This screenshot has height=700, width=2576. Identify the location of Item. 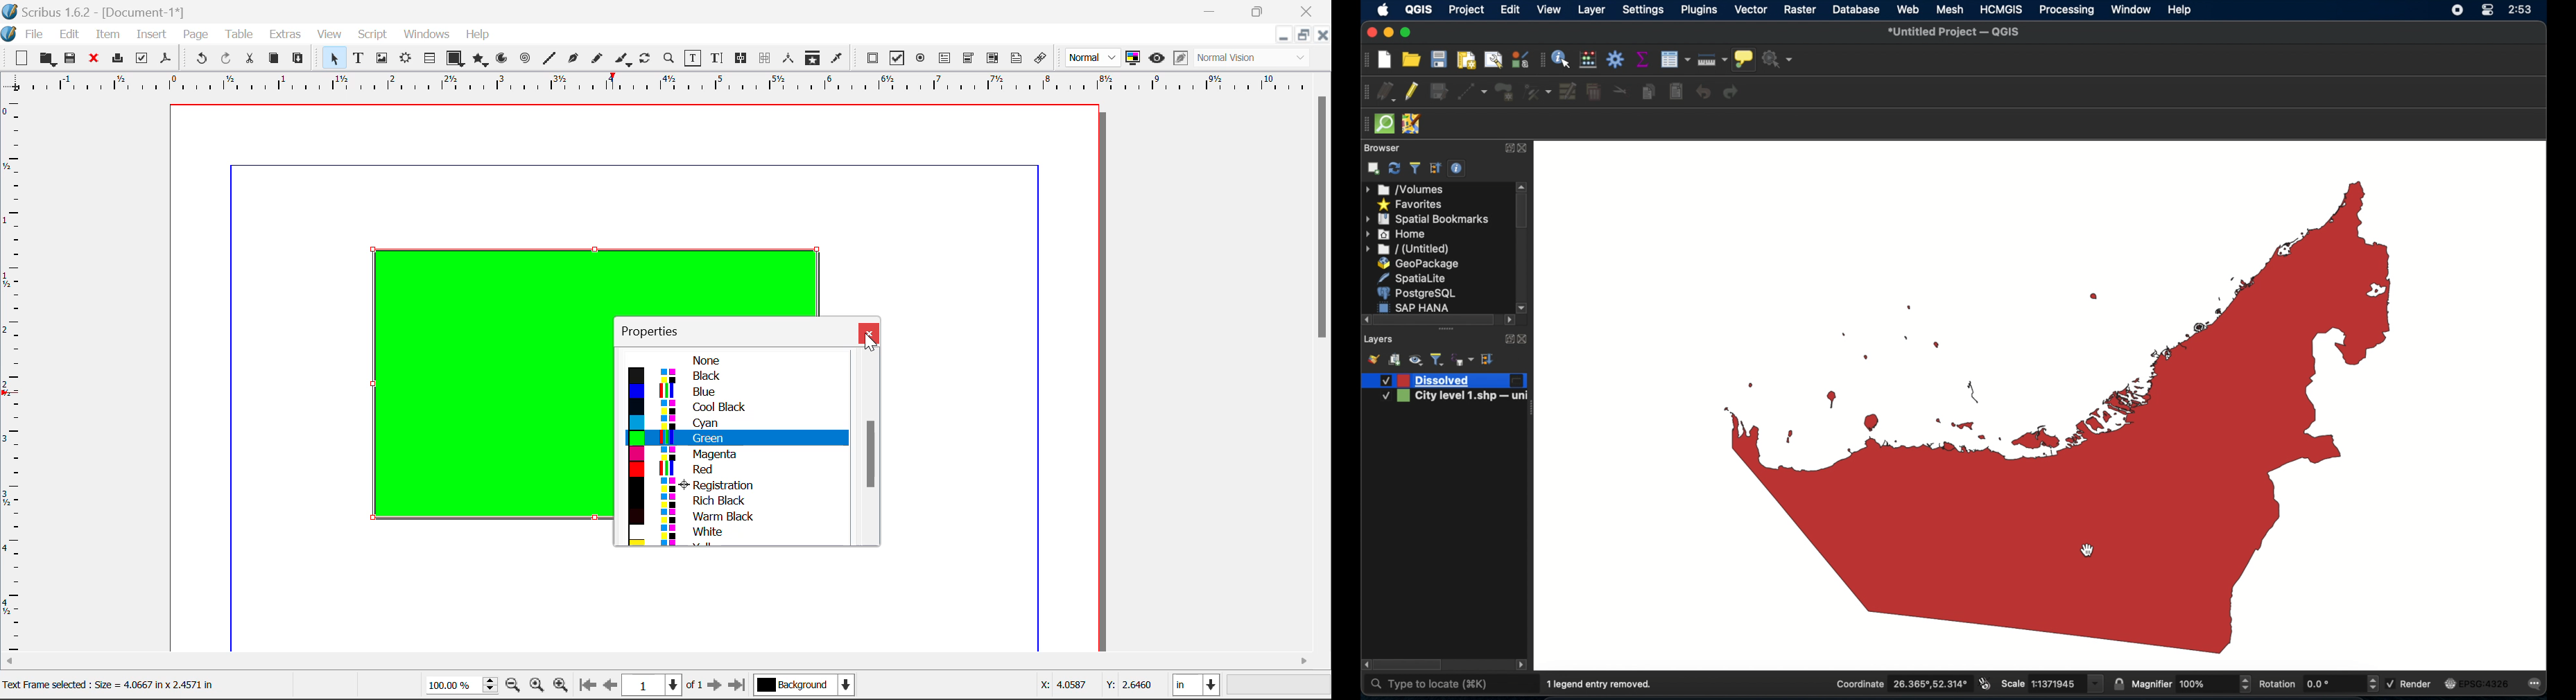
(105, 33).